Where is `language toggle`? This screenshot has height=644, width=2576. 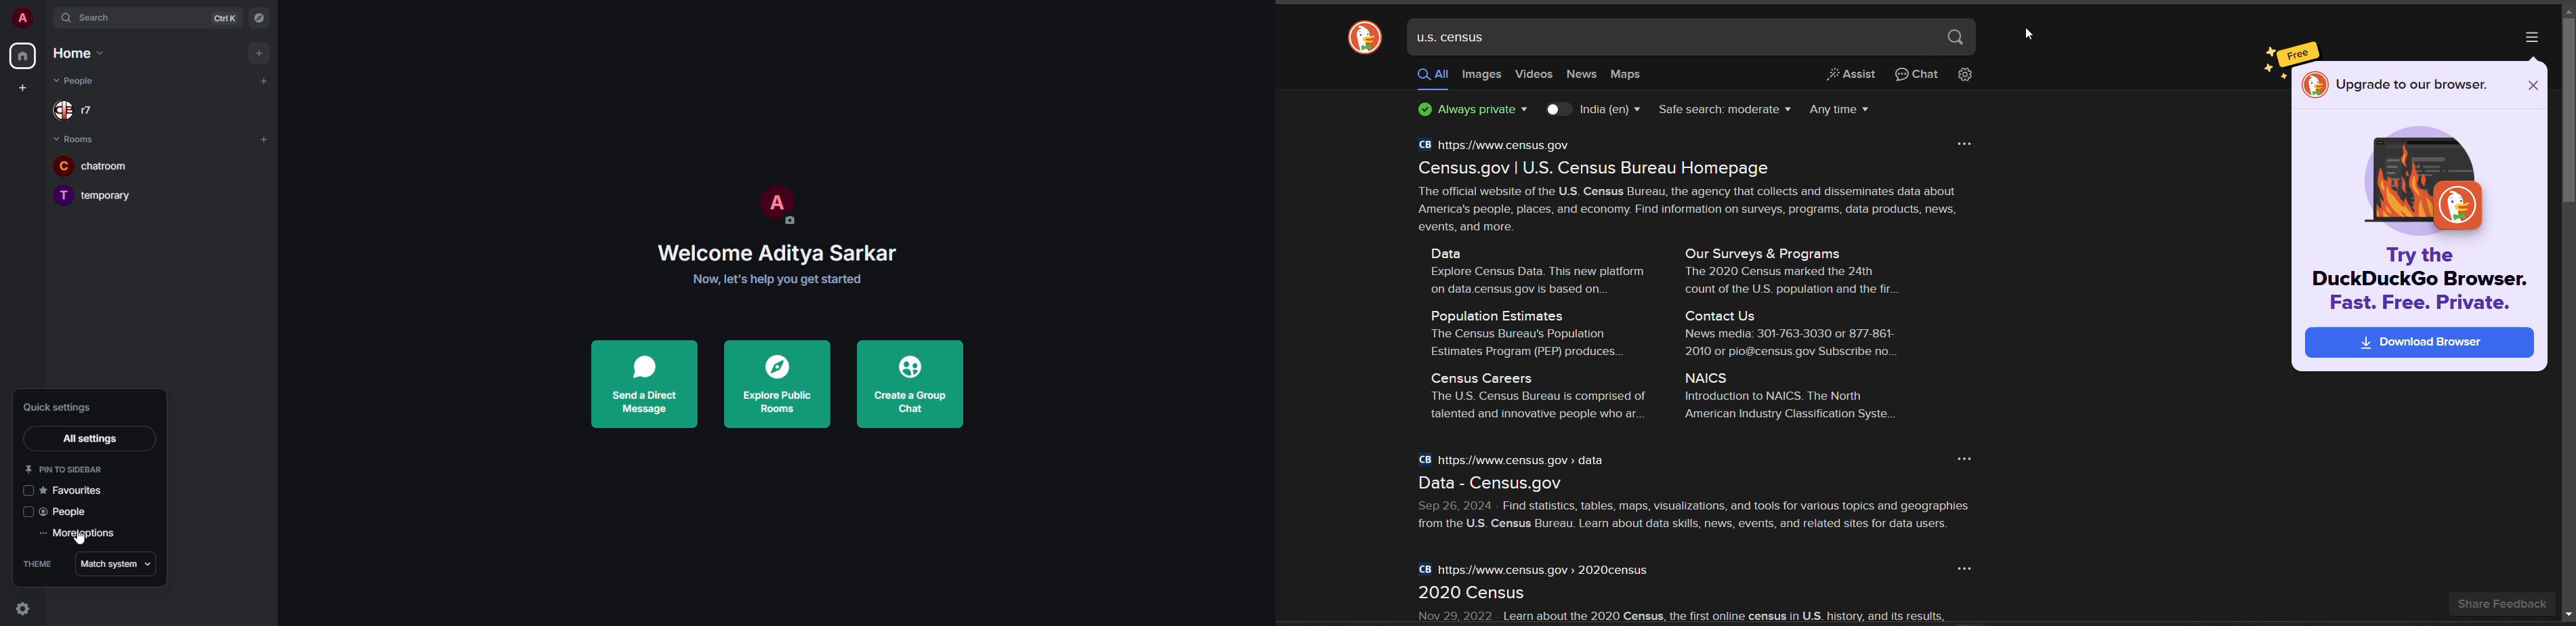
language toggle is located at coordinates (1593, 110).